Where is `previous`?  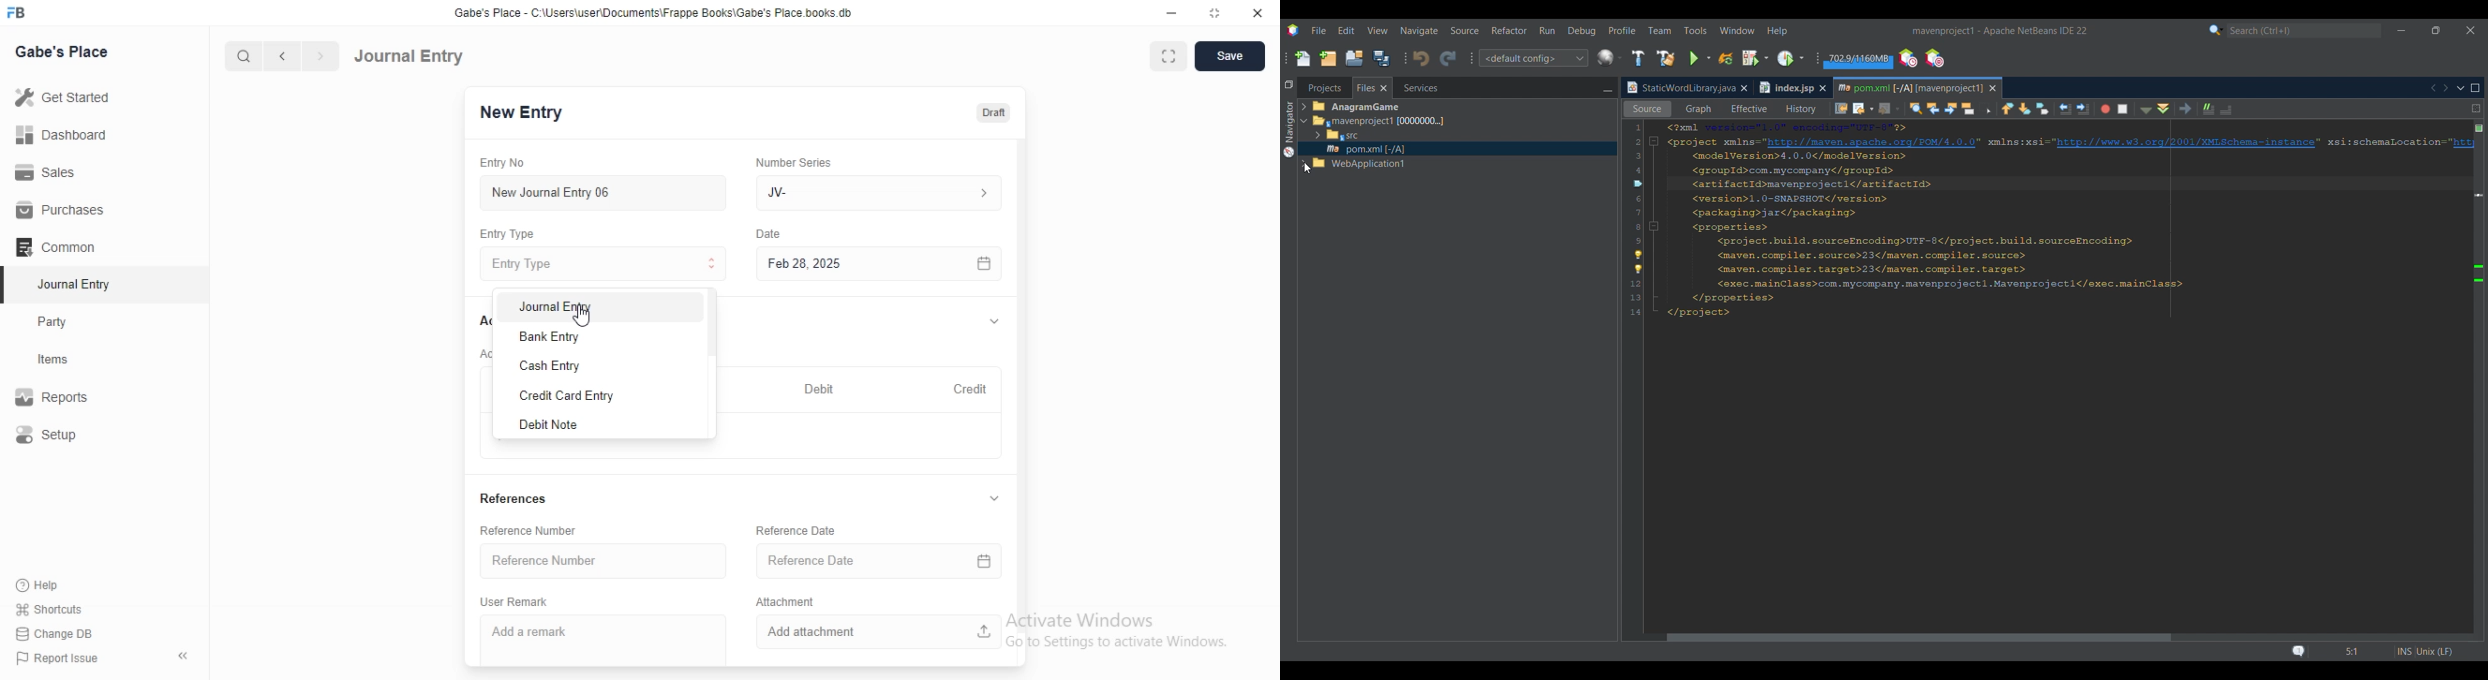 previous is located at coordinates (279, 56).